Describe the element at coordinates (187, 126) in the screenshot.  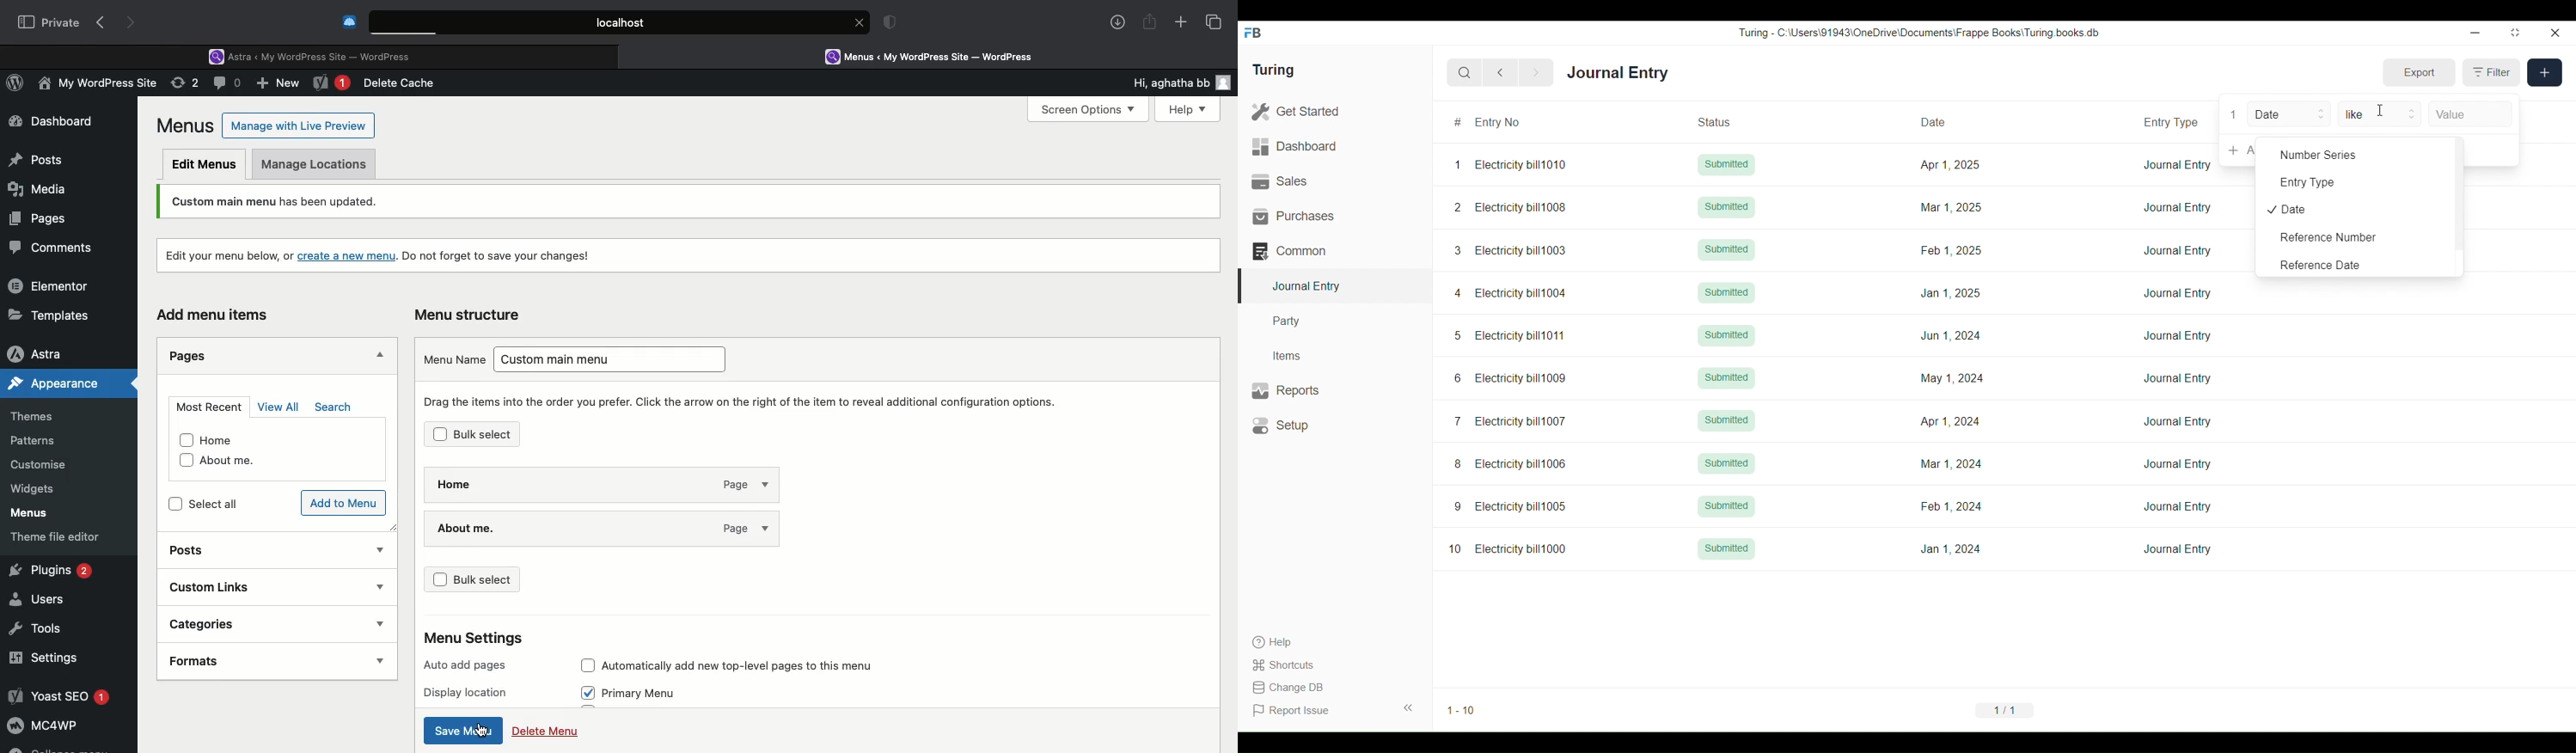
I see `Menus` at that location.